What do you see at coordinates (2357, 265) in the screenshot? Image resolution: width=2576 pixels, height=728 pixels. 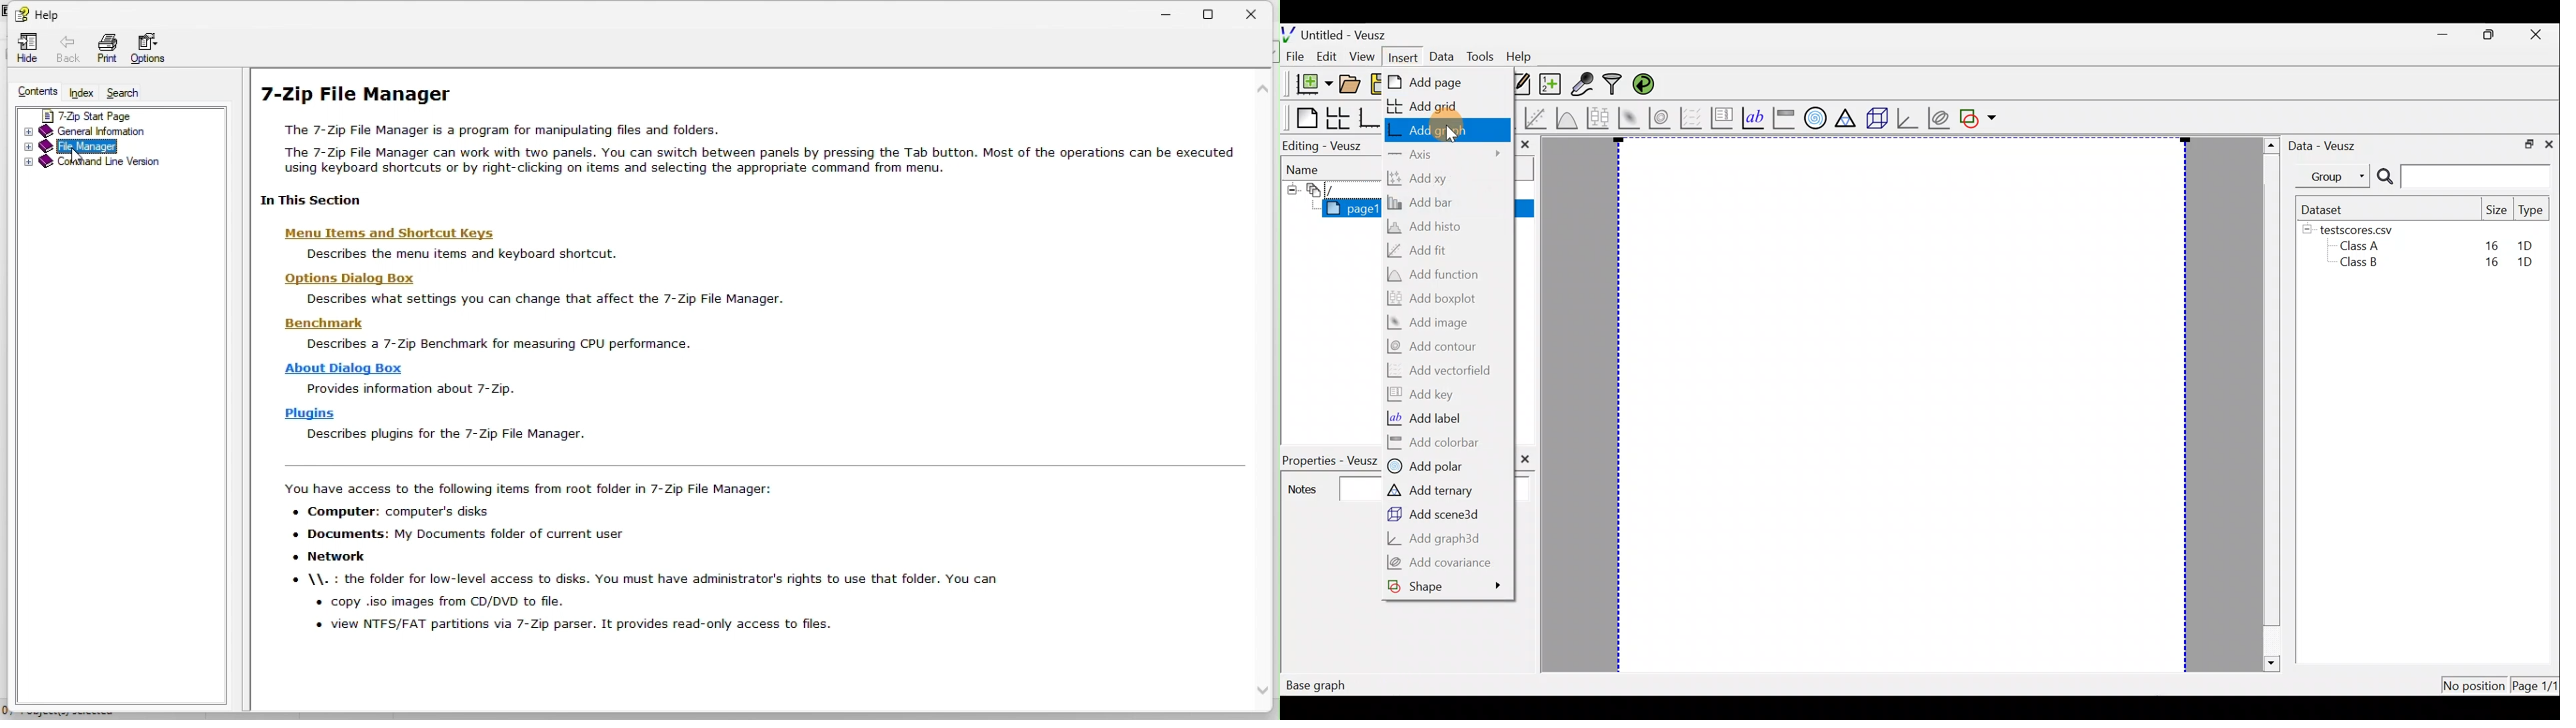 I see `Class B` at bounding box center [2357, 265].